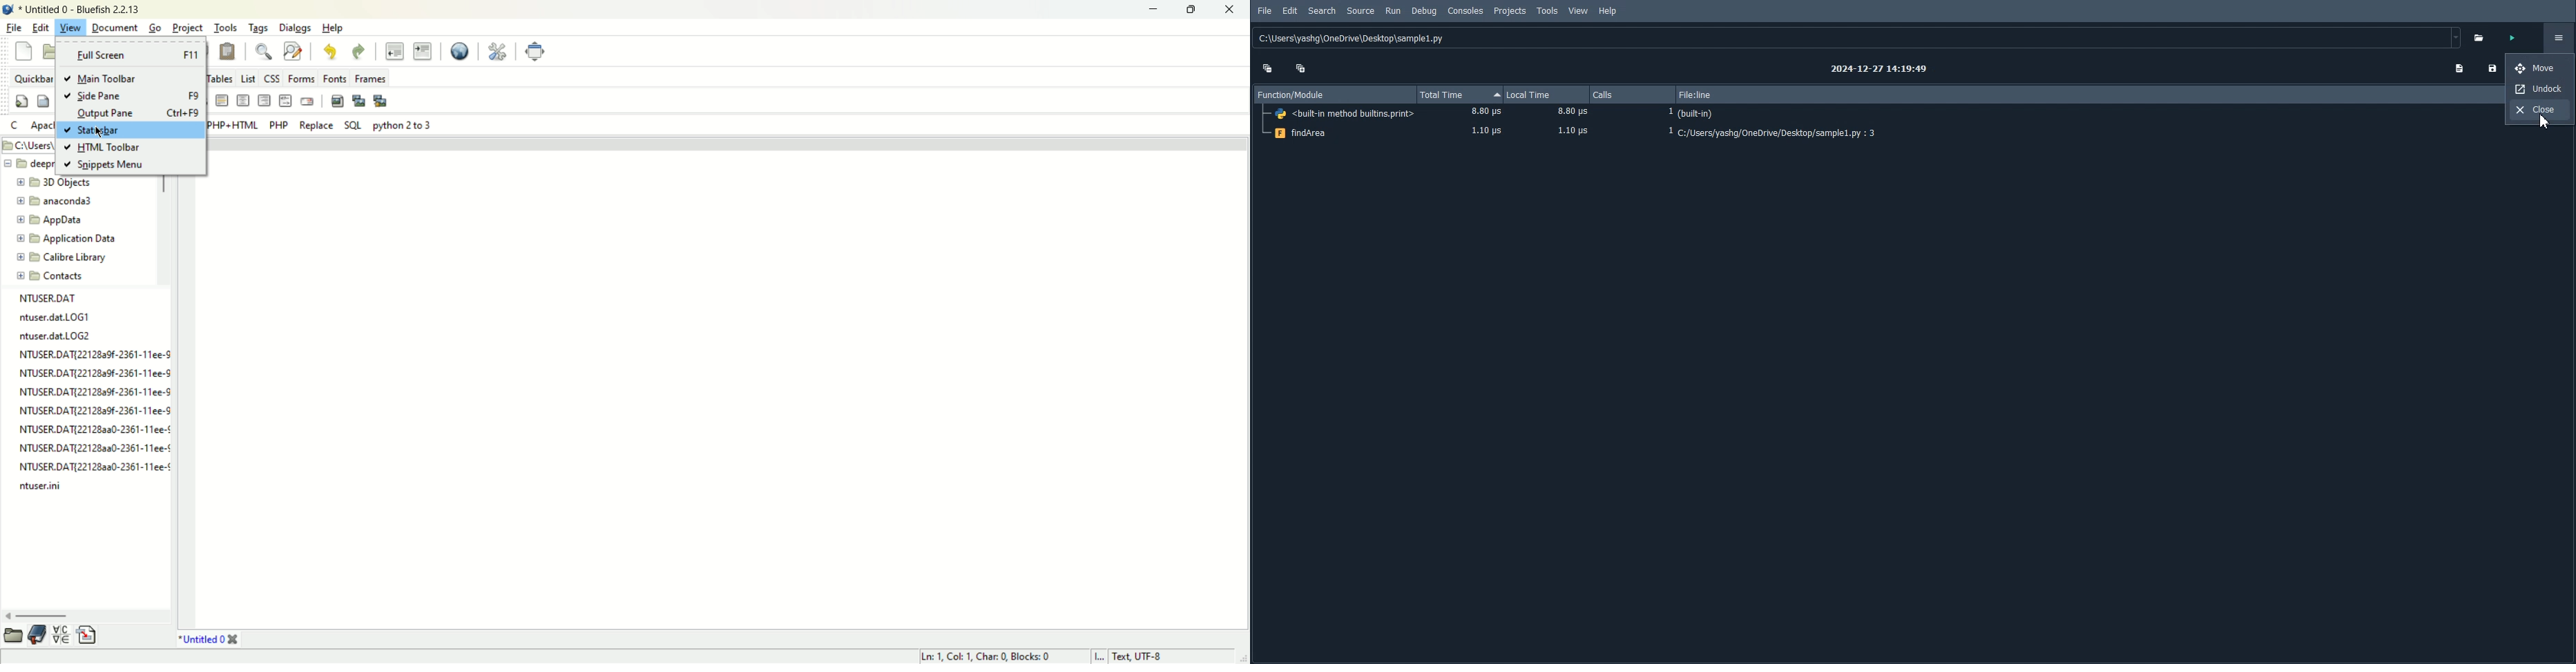  I want to click on Local Time, so click(1546, 95).